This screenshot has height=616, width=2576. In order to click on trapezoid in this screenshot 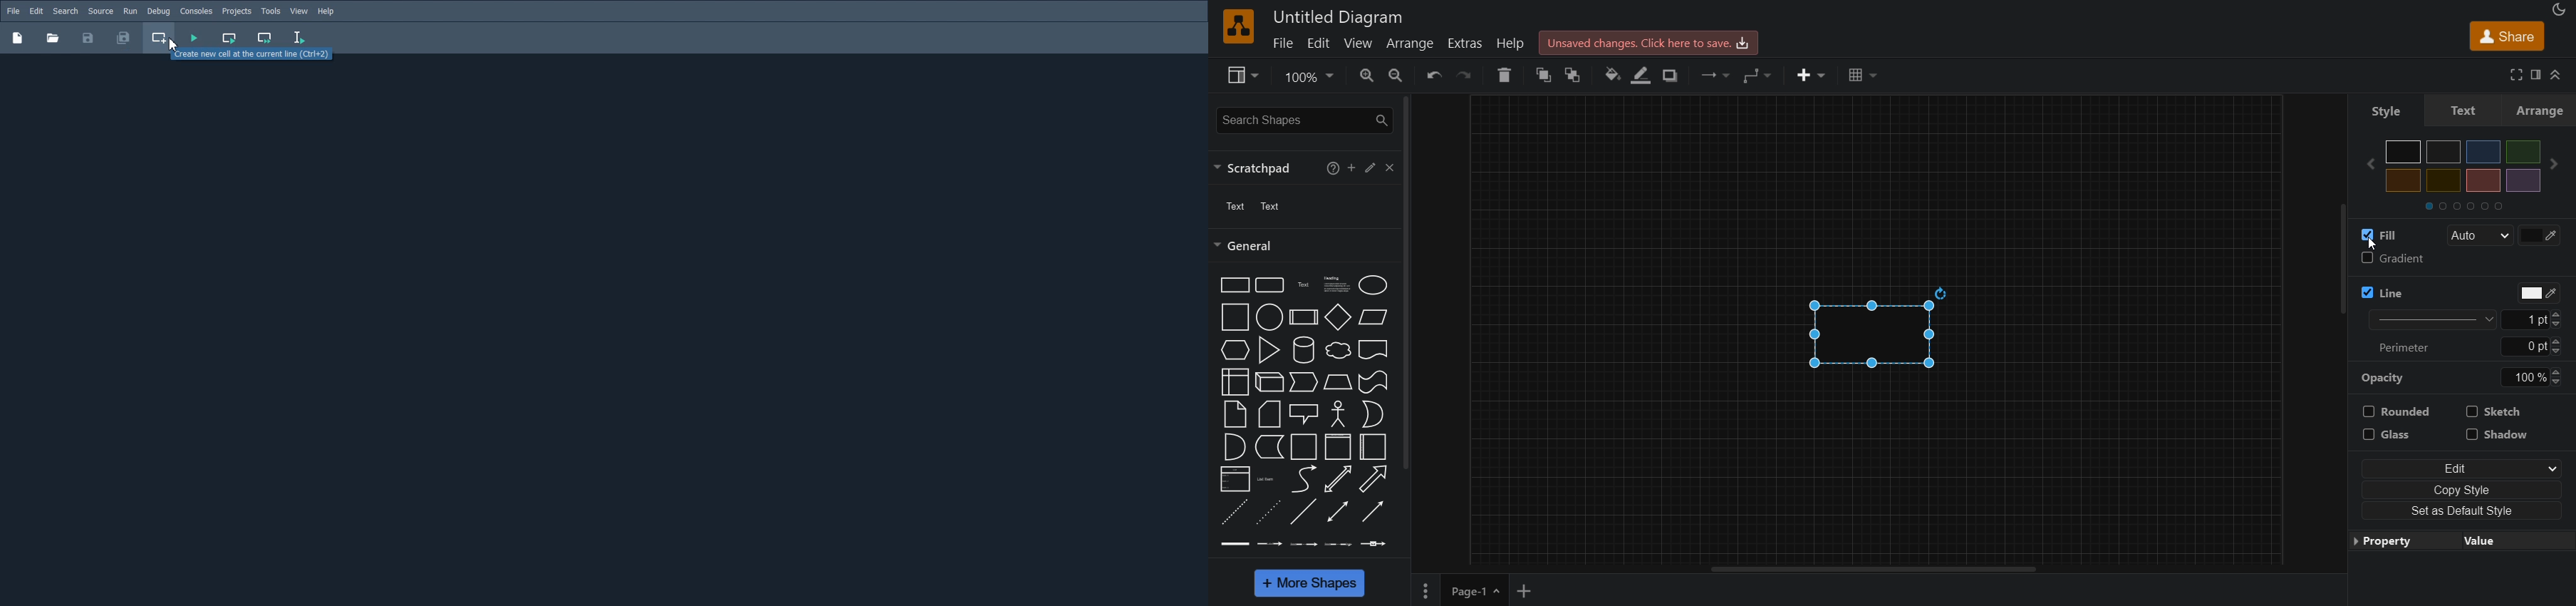, I will do `click(1336, 383)`.